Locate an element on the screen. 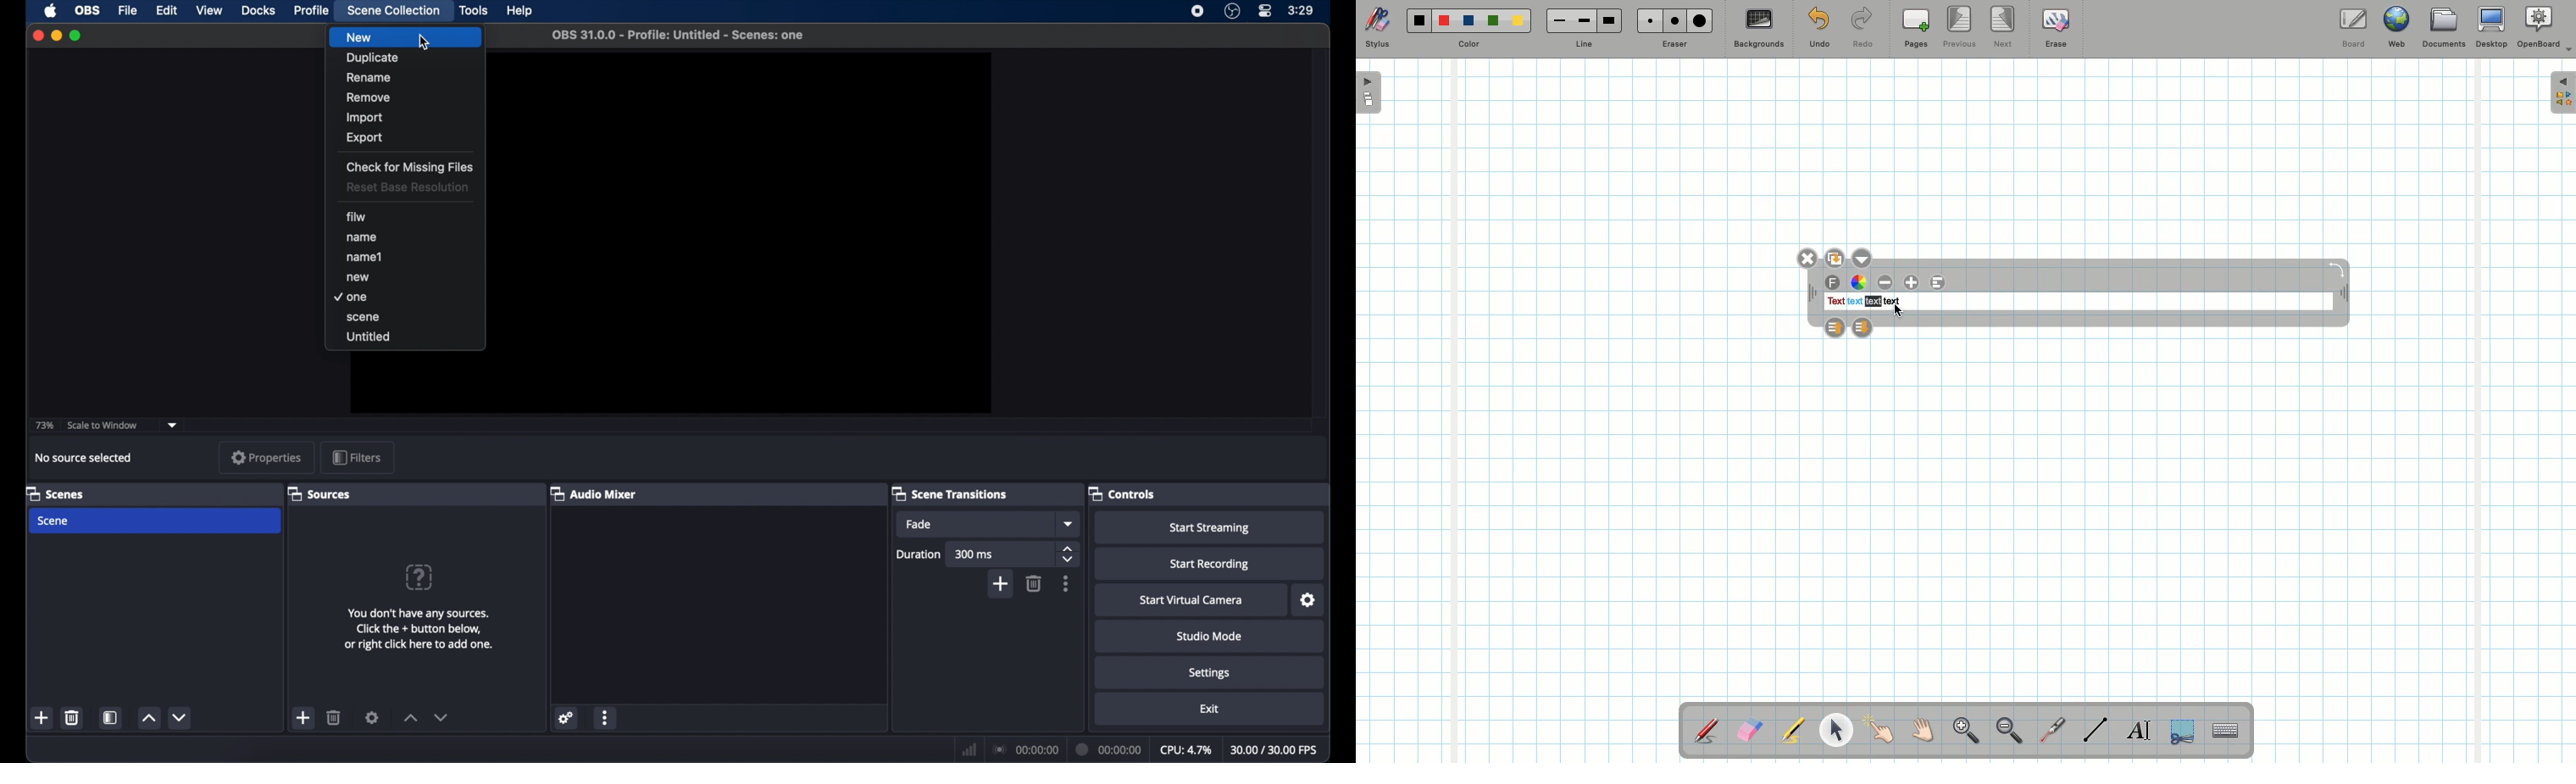  filters is located at coordinates (357, 459).